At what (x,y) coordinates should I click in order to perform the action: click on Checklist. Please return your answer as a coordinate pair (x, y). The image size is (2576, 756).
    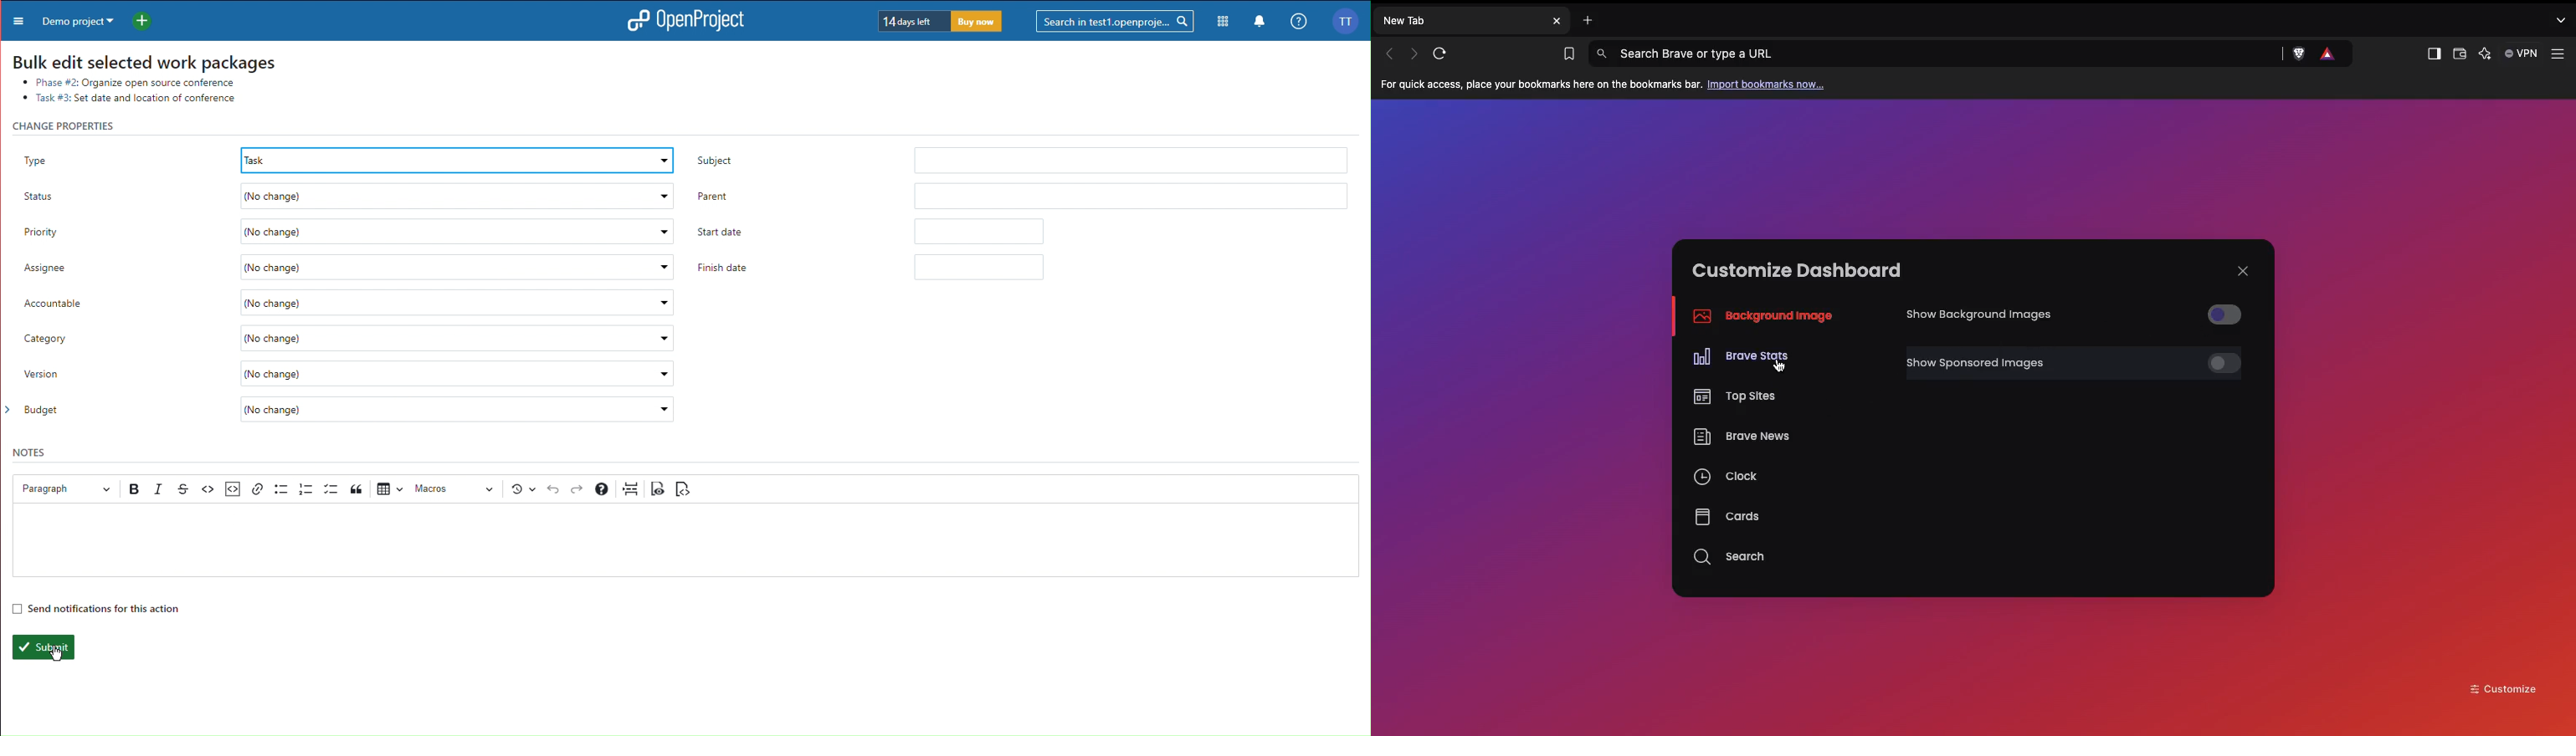
    Looking at the image, I should click on (331, 489).